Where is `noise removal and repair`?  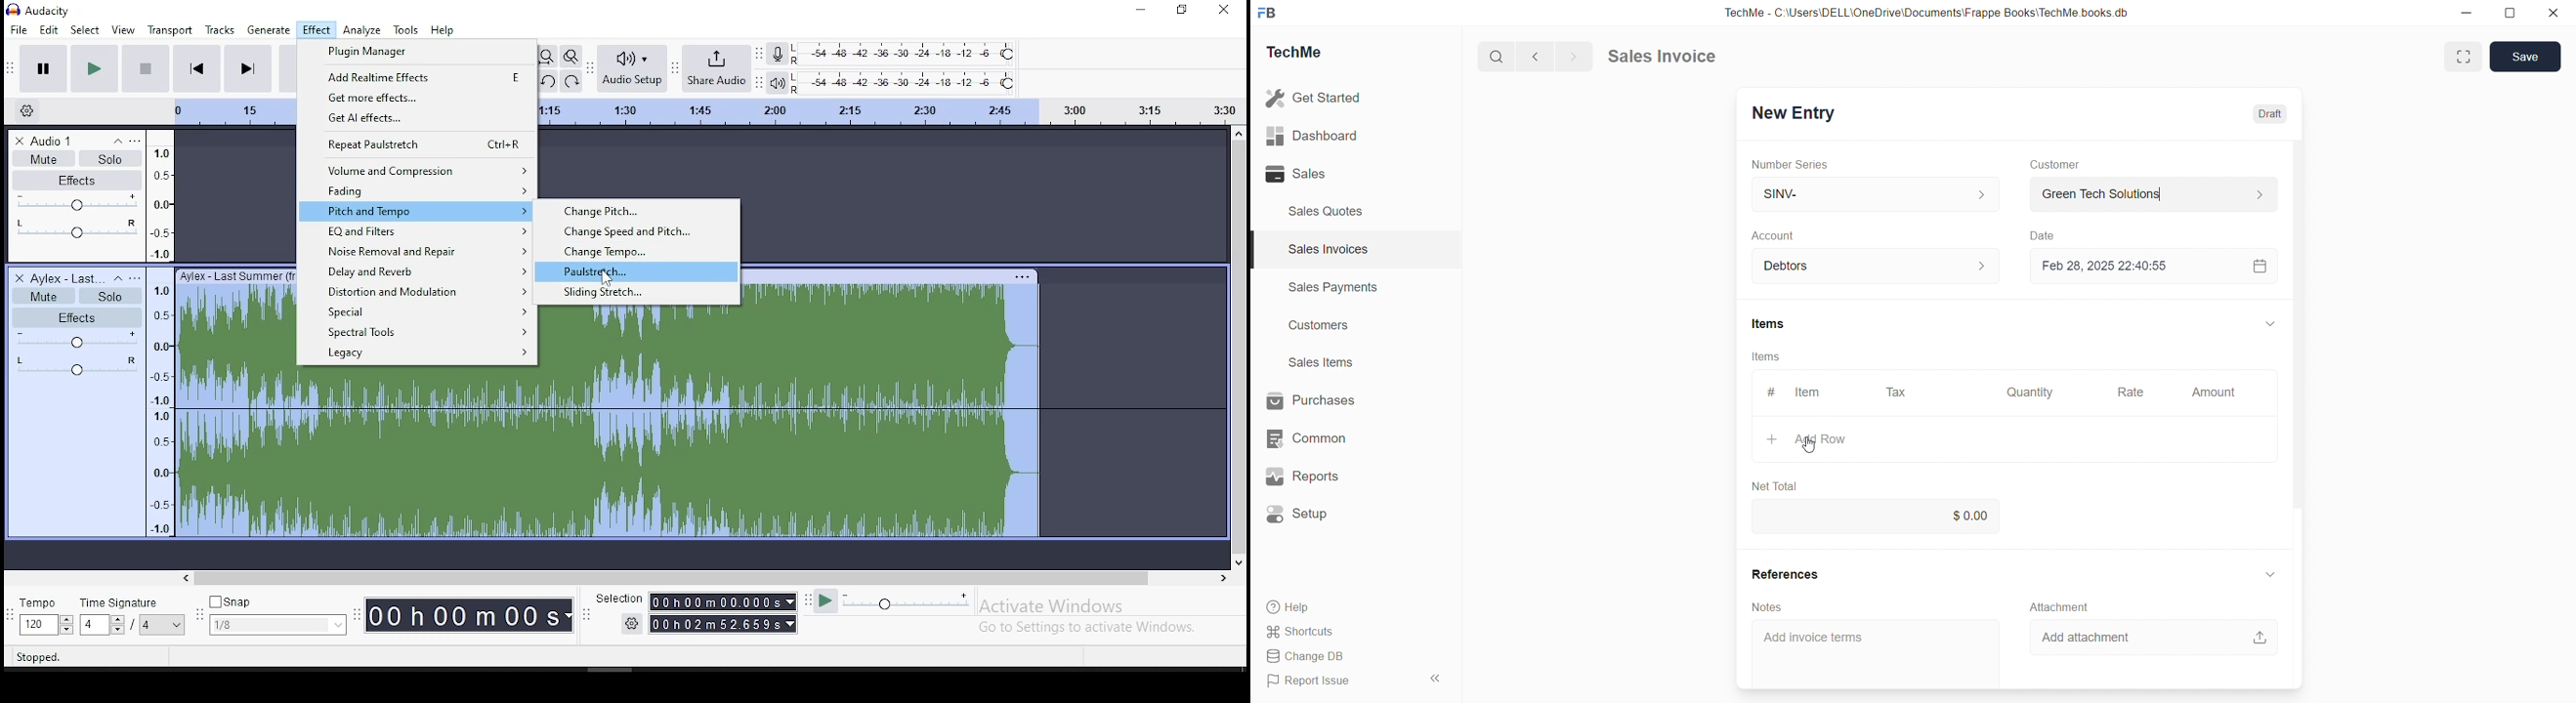
noise removal and repair is located at coordinates (415, 252).